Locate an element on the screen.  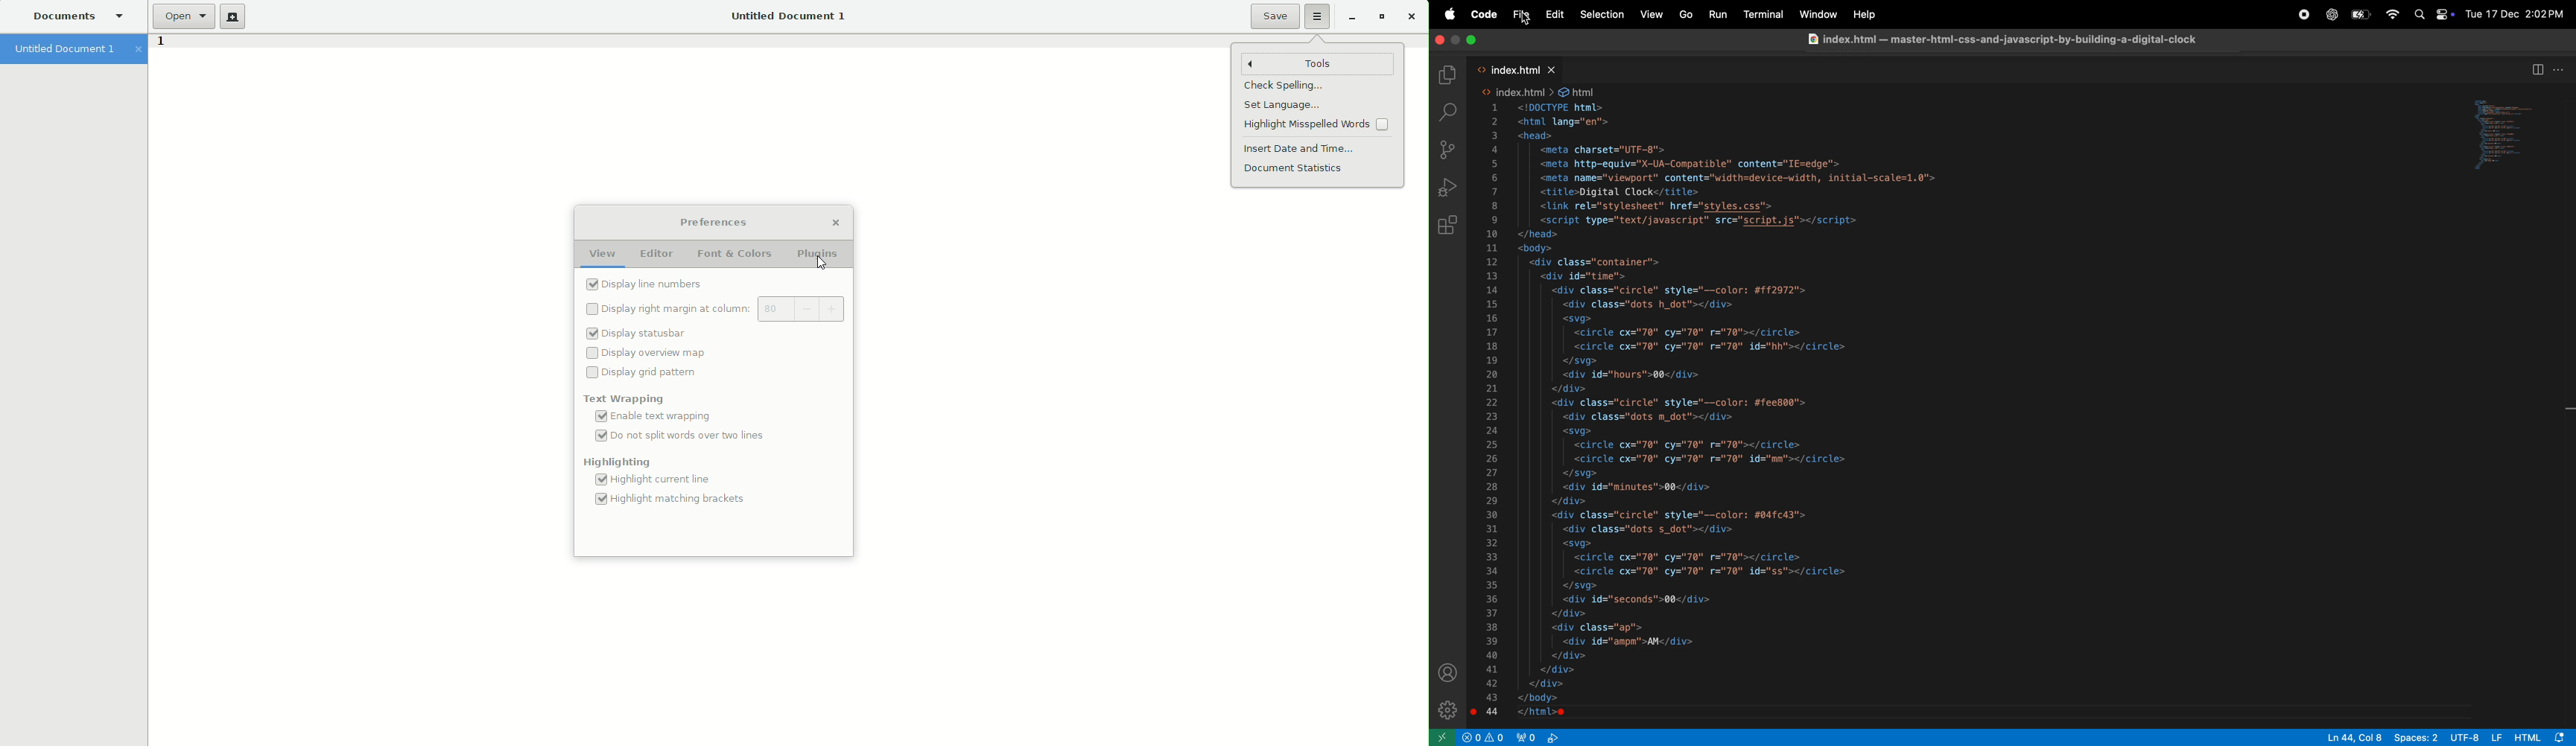
views is located at coordinates (1651, 14).